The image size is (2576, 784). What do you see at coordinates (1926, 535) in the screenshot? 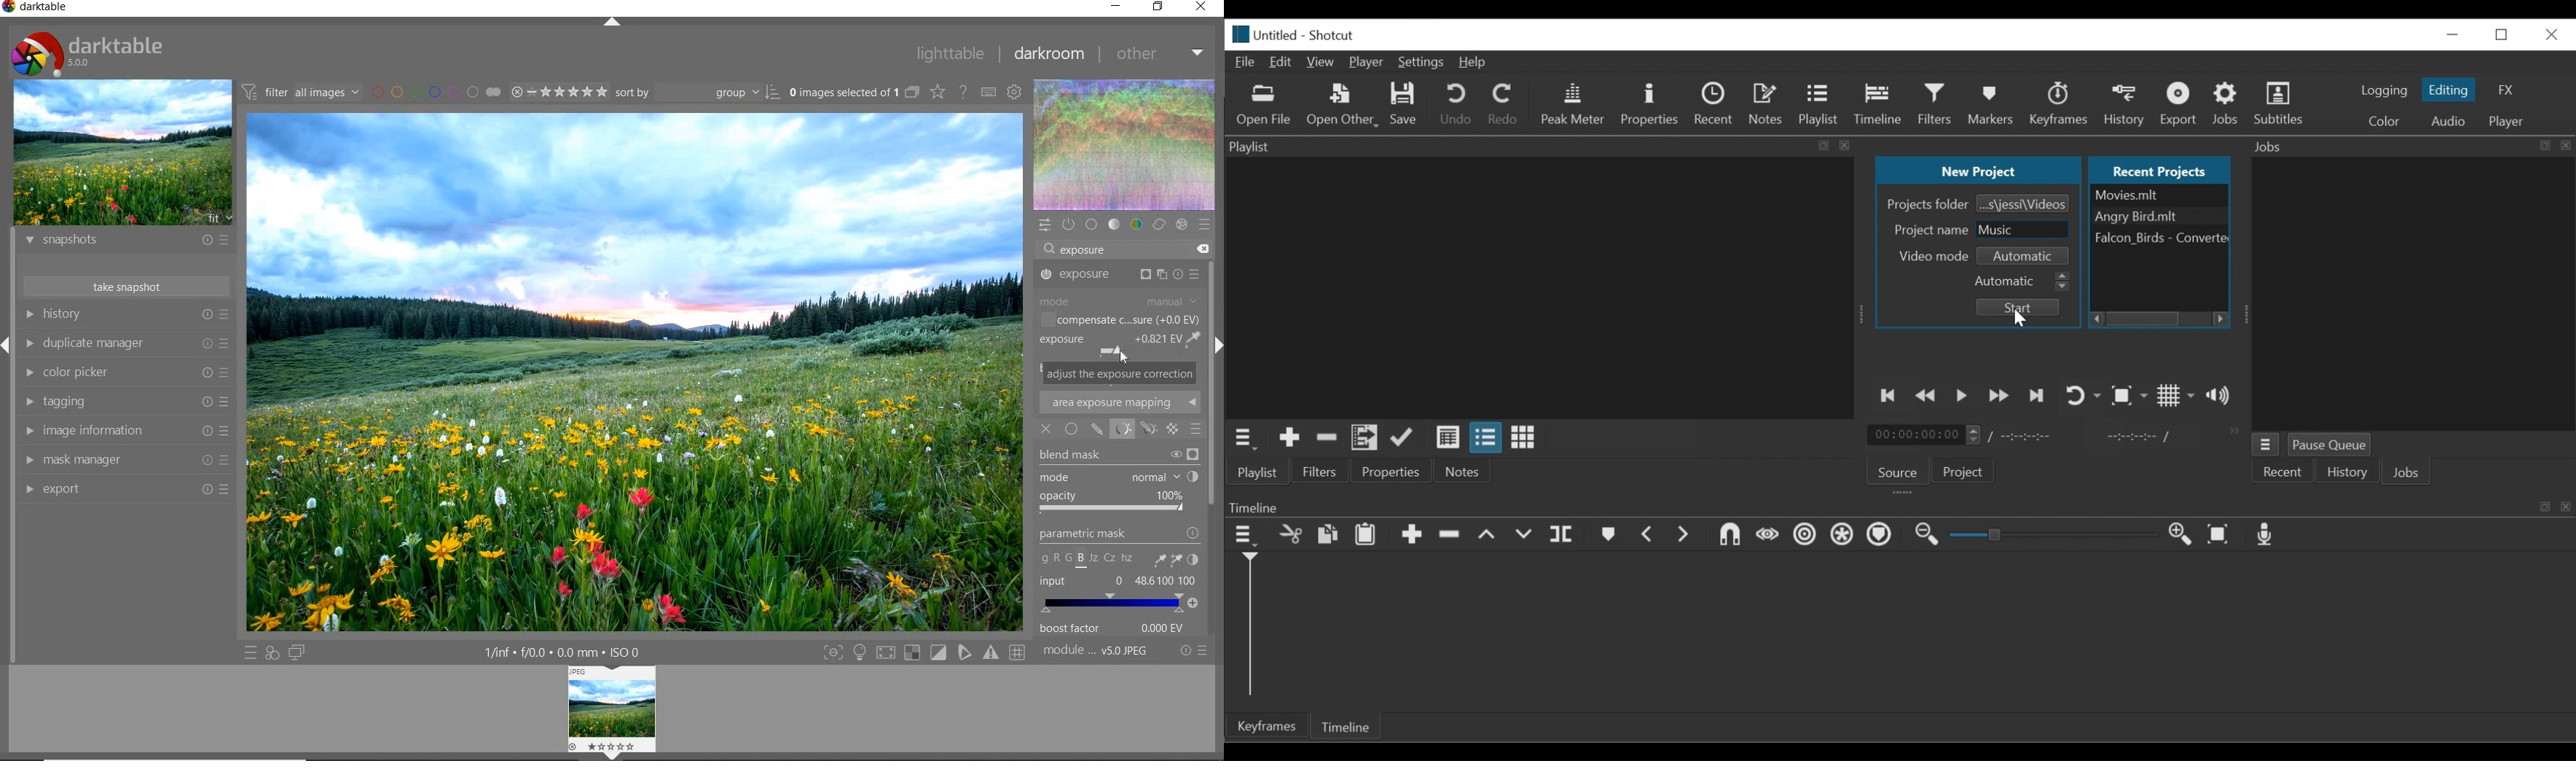
I see `Zoom Timeline out` at bounding box center [1926, 535].